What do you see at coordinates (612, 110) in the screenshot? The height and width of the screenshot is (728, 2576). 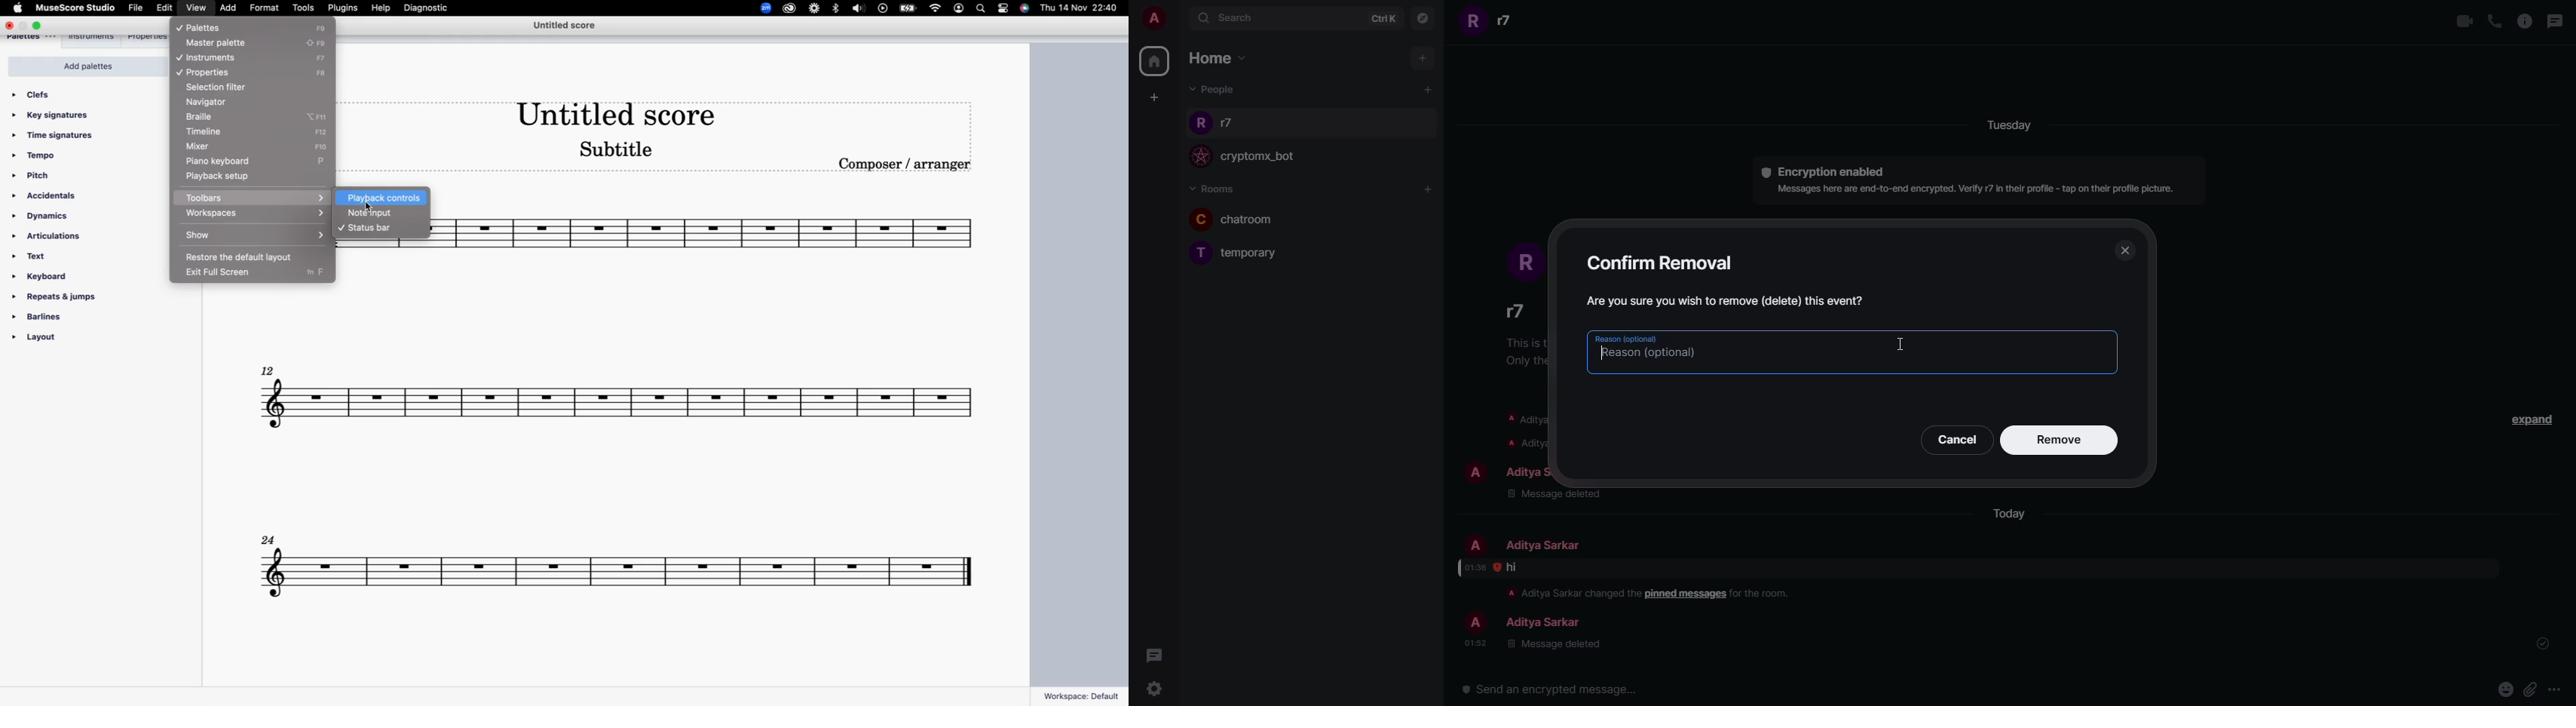 I see `score title` at bounding box center [612, 110].